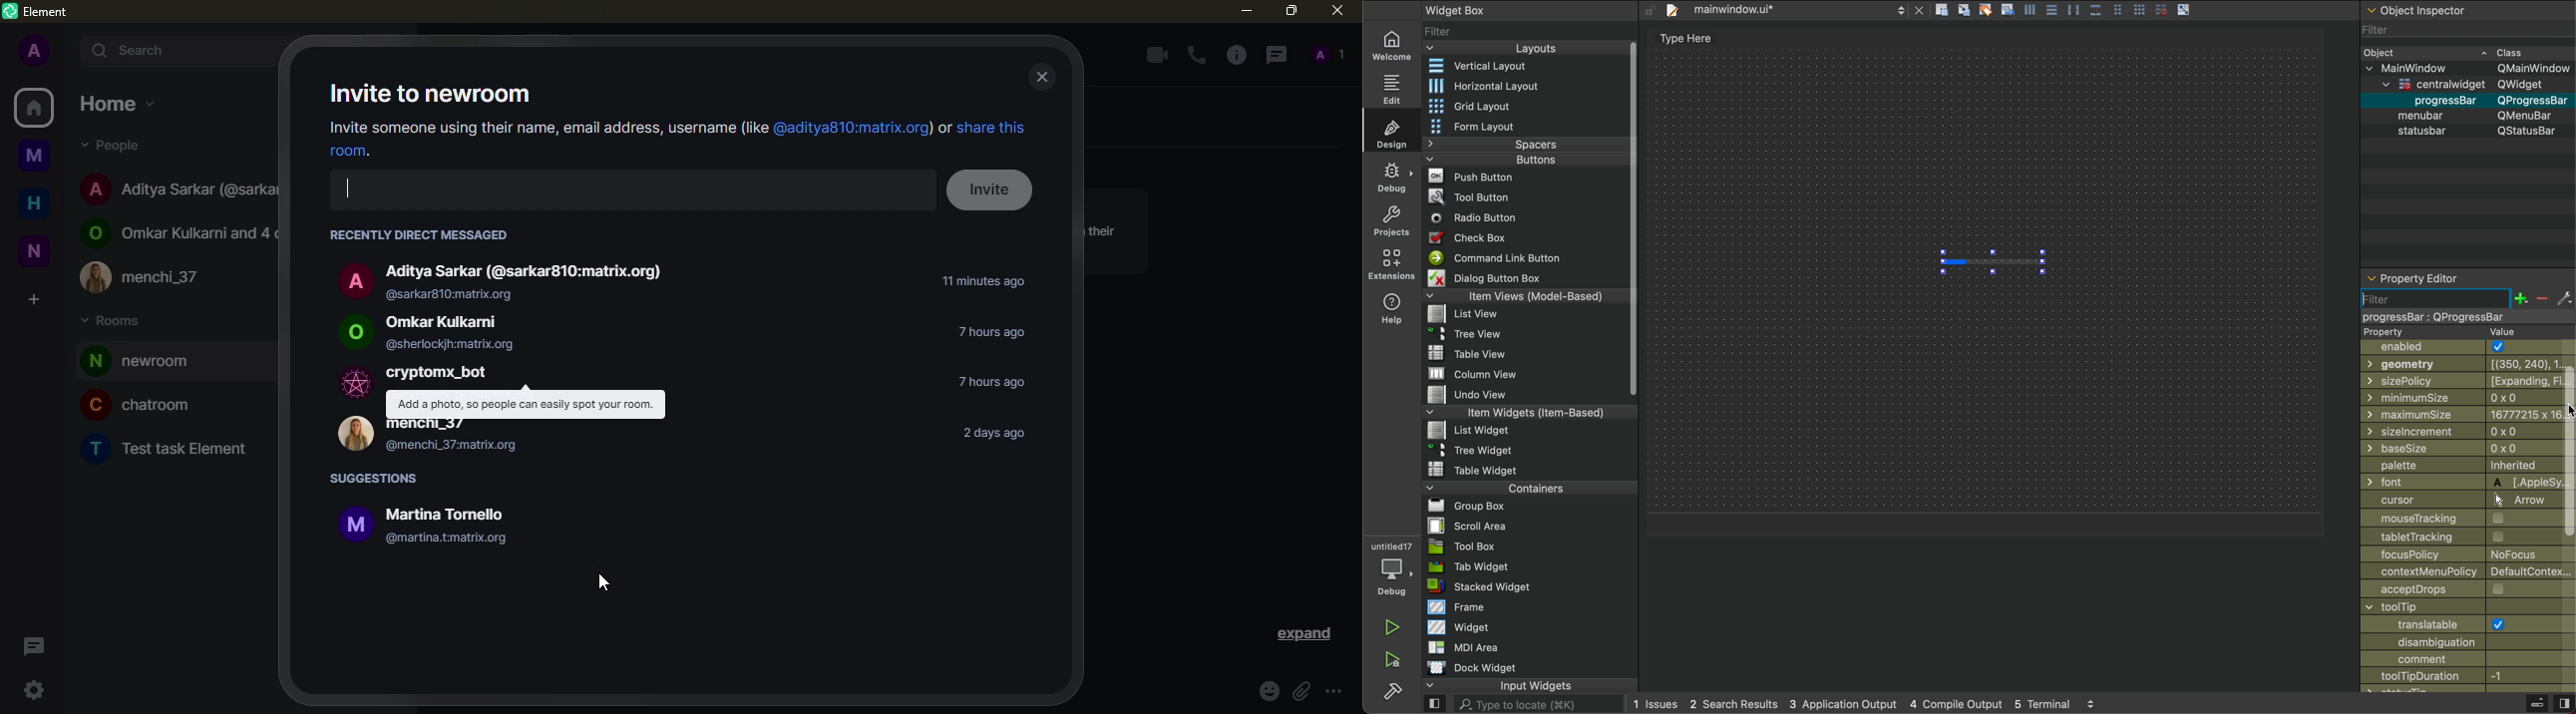 Image resolution: width=2576 pixels, height=728 pixels. What do you see at coordinates (1195, 55) in the screenshot?
I see `voice call` at bounding box center [1195, 55].